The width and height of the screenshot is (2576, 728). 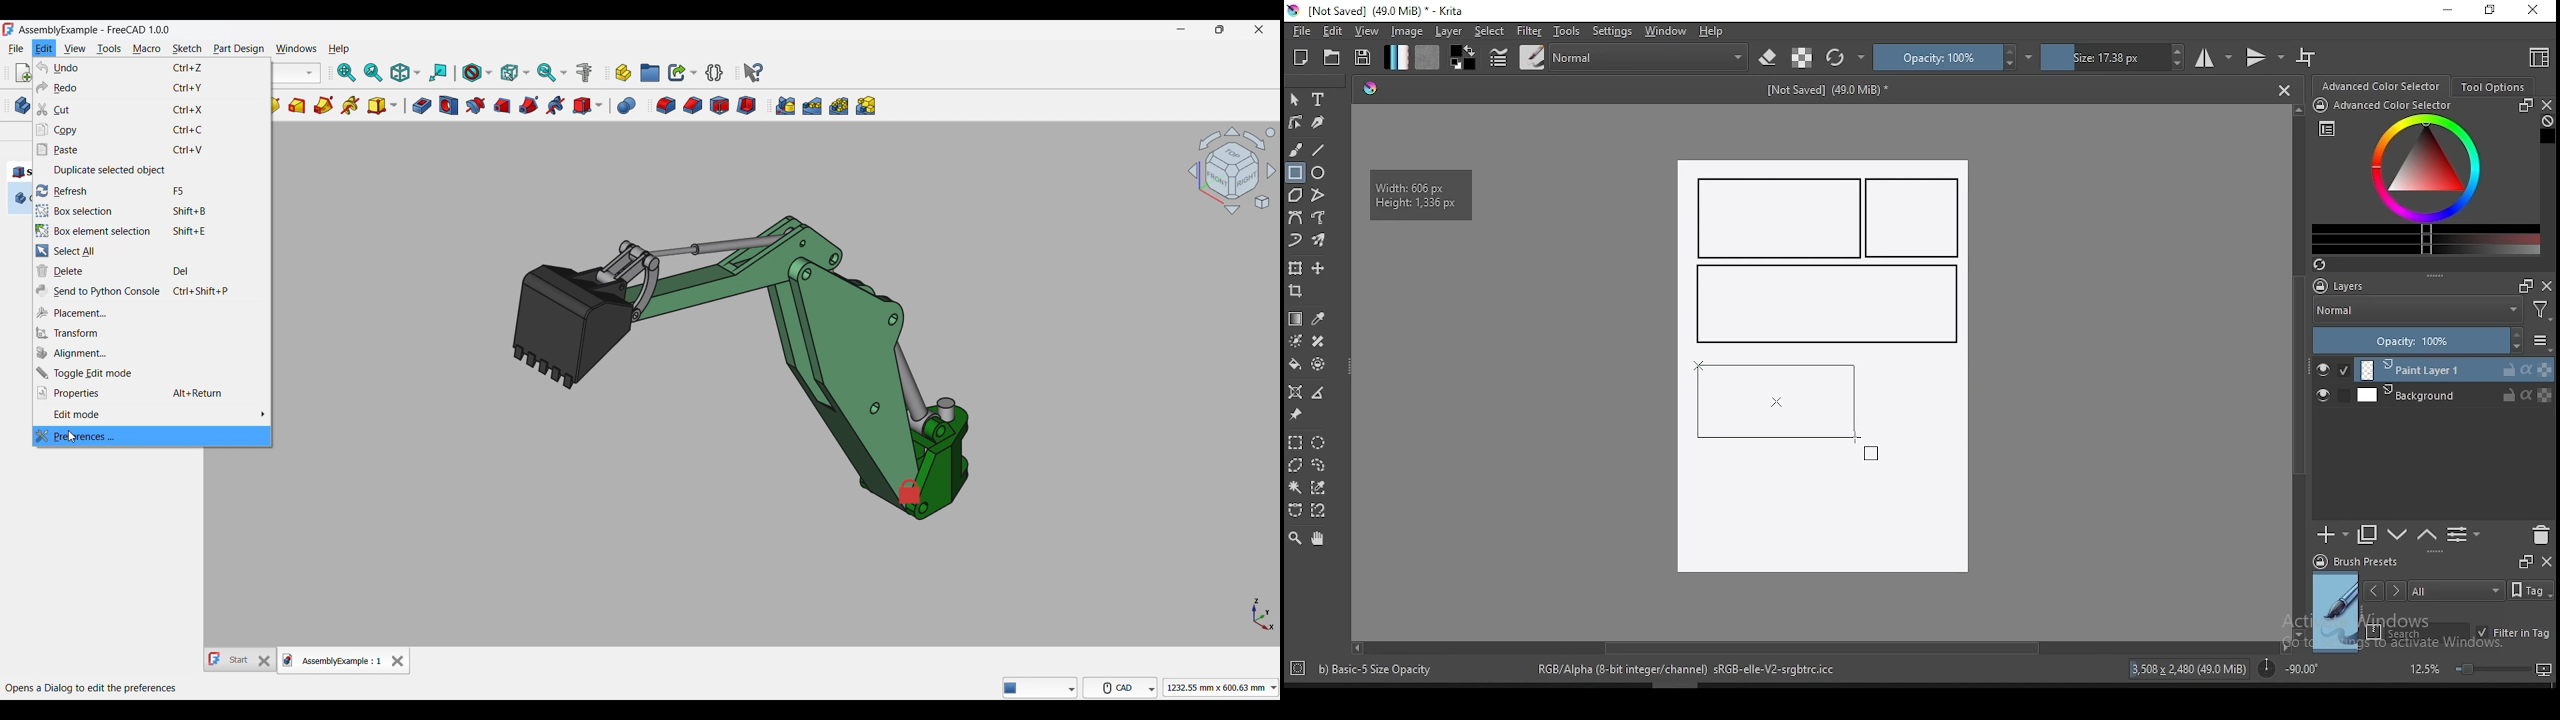 What do you see at coordinates (1916, 219) in the screenshot?
I see `new rectangle` at bounding box center [1916, 219].